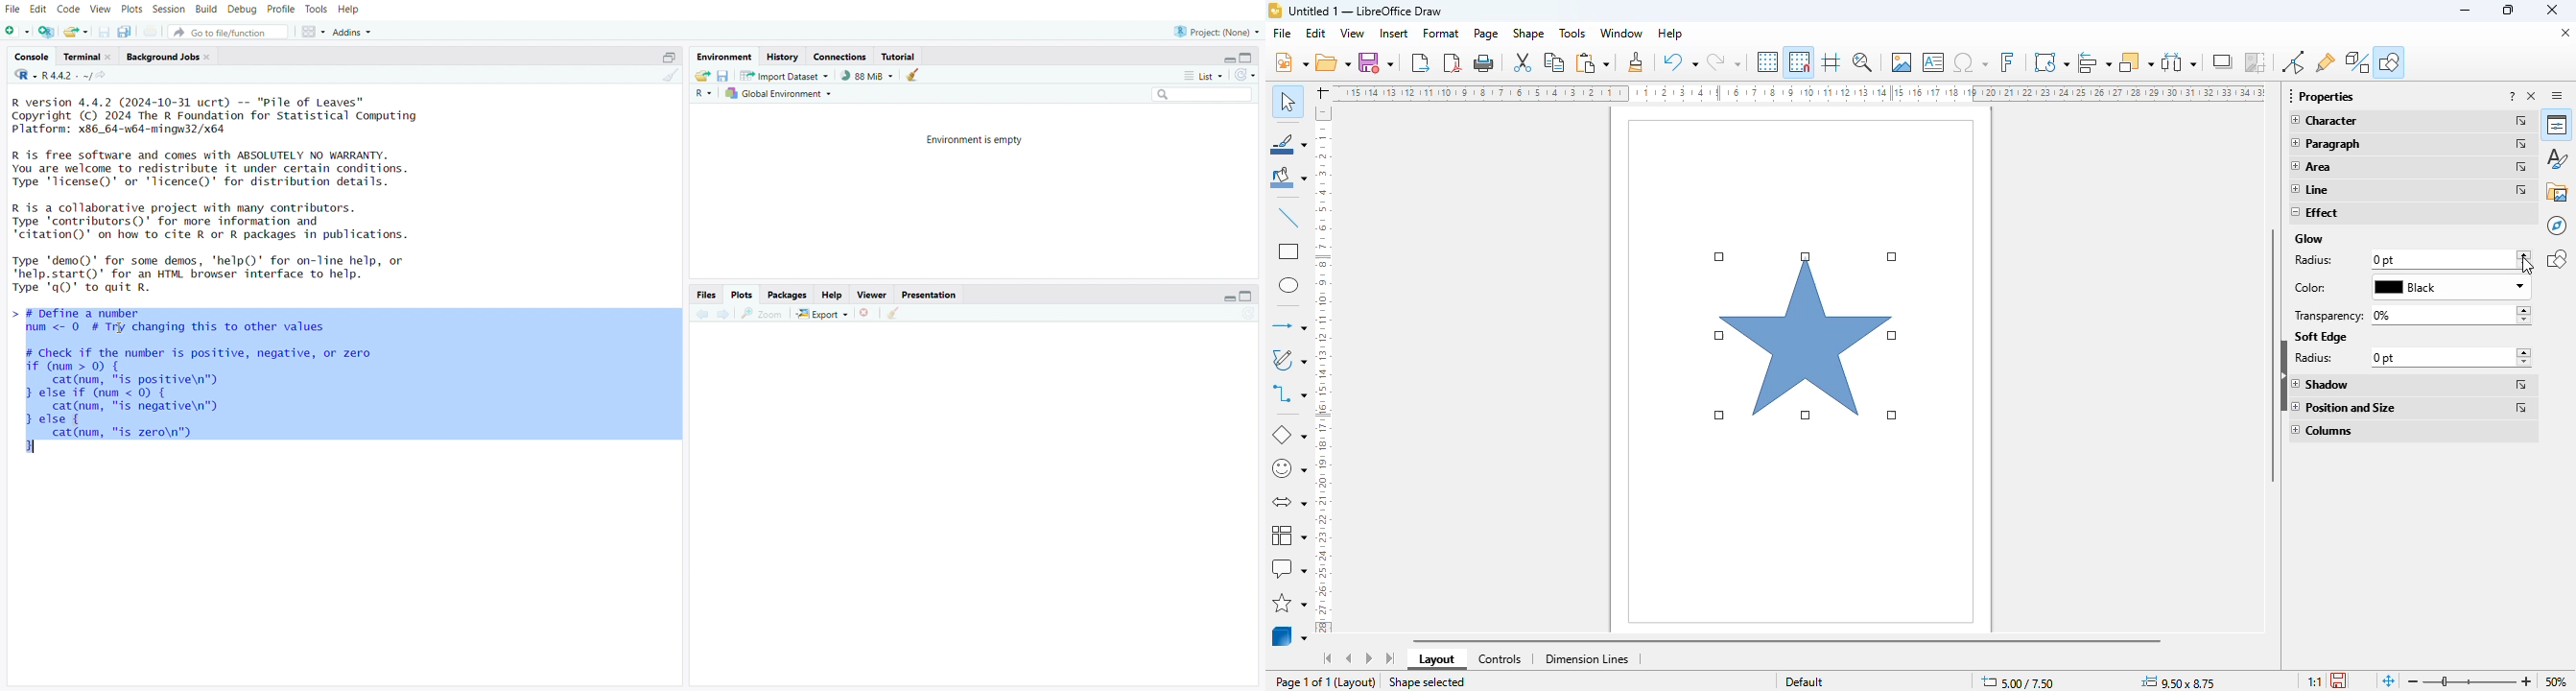  What do you see at coordinates (2314, 680) in the screenshot?
I see `scaling factor of the document` at bounding box center [2314, 680].